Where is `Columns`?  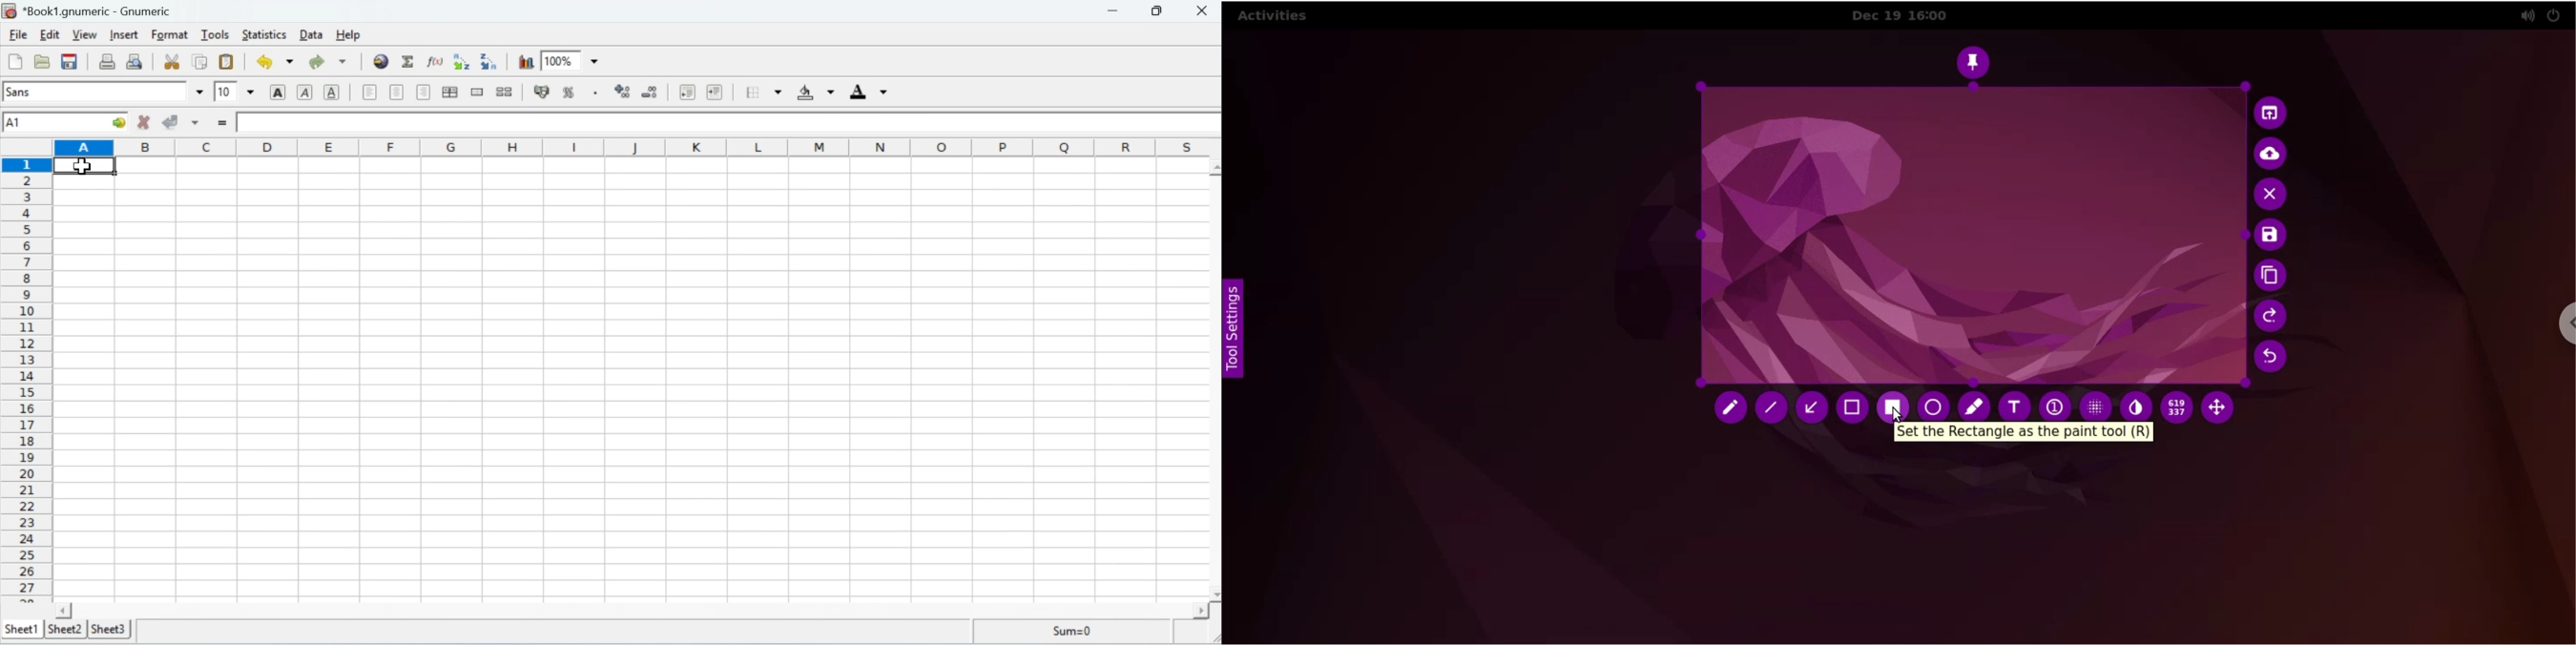 Columns is located at coordinates (637, 147).